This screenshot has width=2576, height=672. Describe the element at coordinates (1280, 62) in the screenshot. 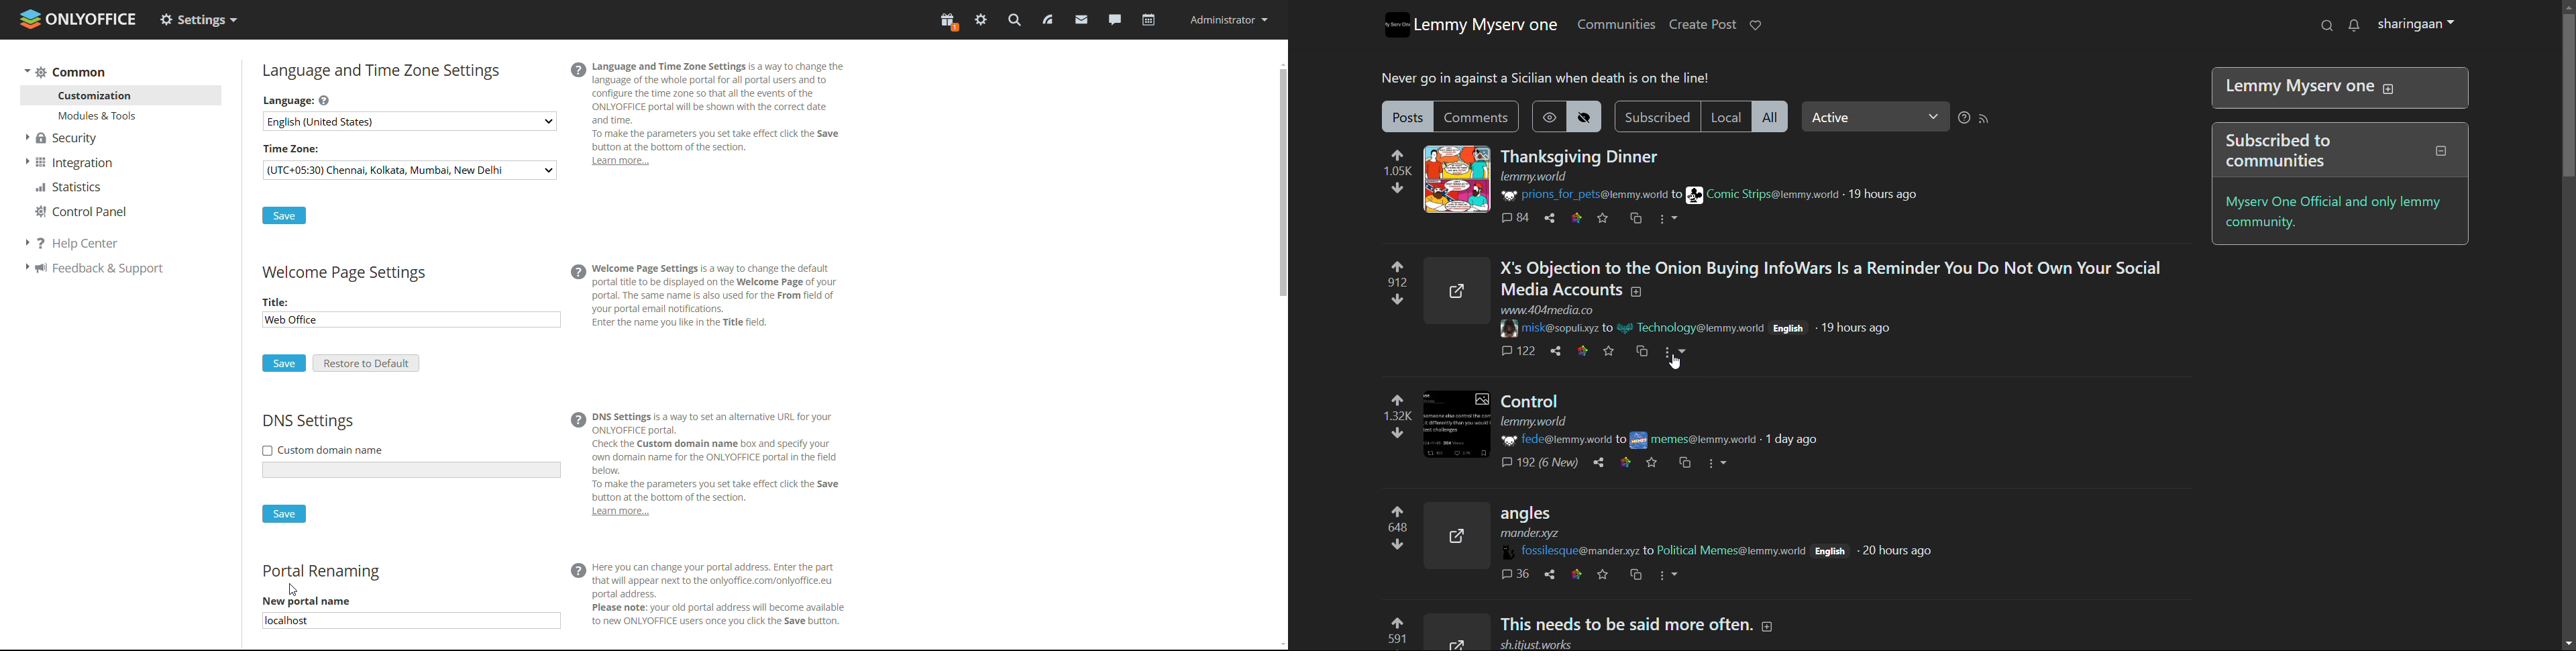

I see `scroll up` at that location.